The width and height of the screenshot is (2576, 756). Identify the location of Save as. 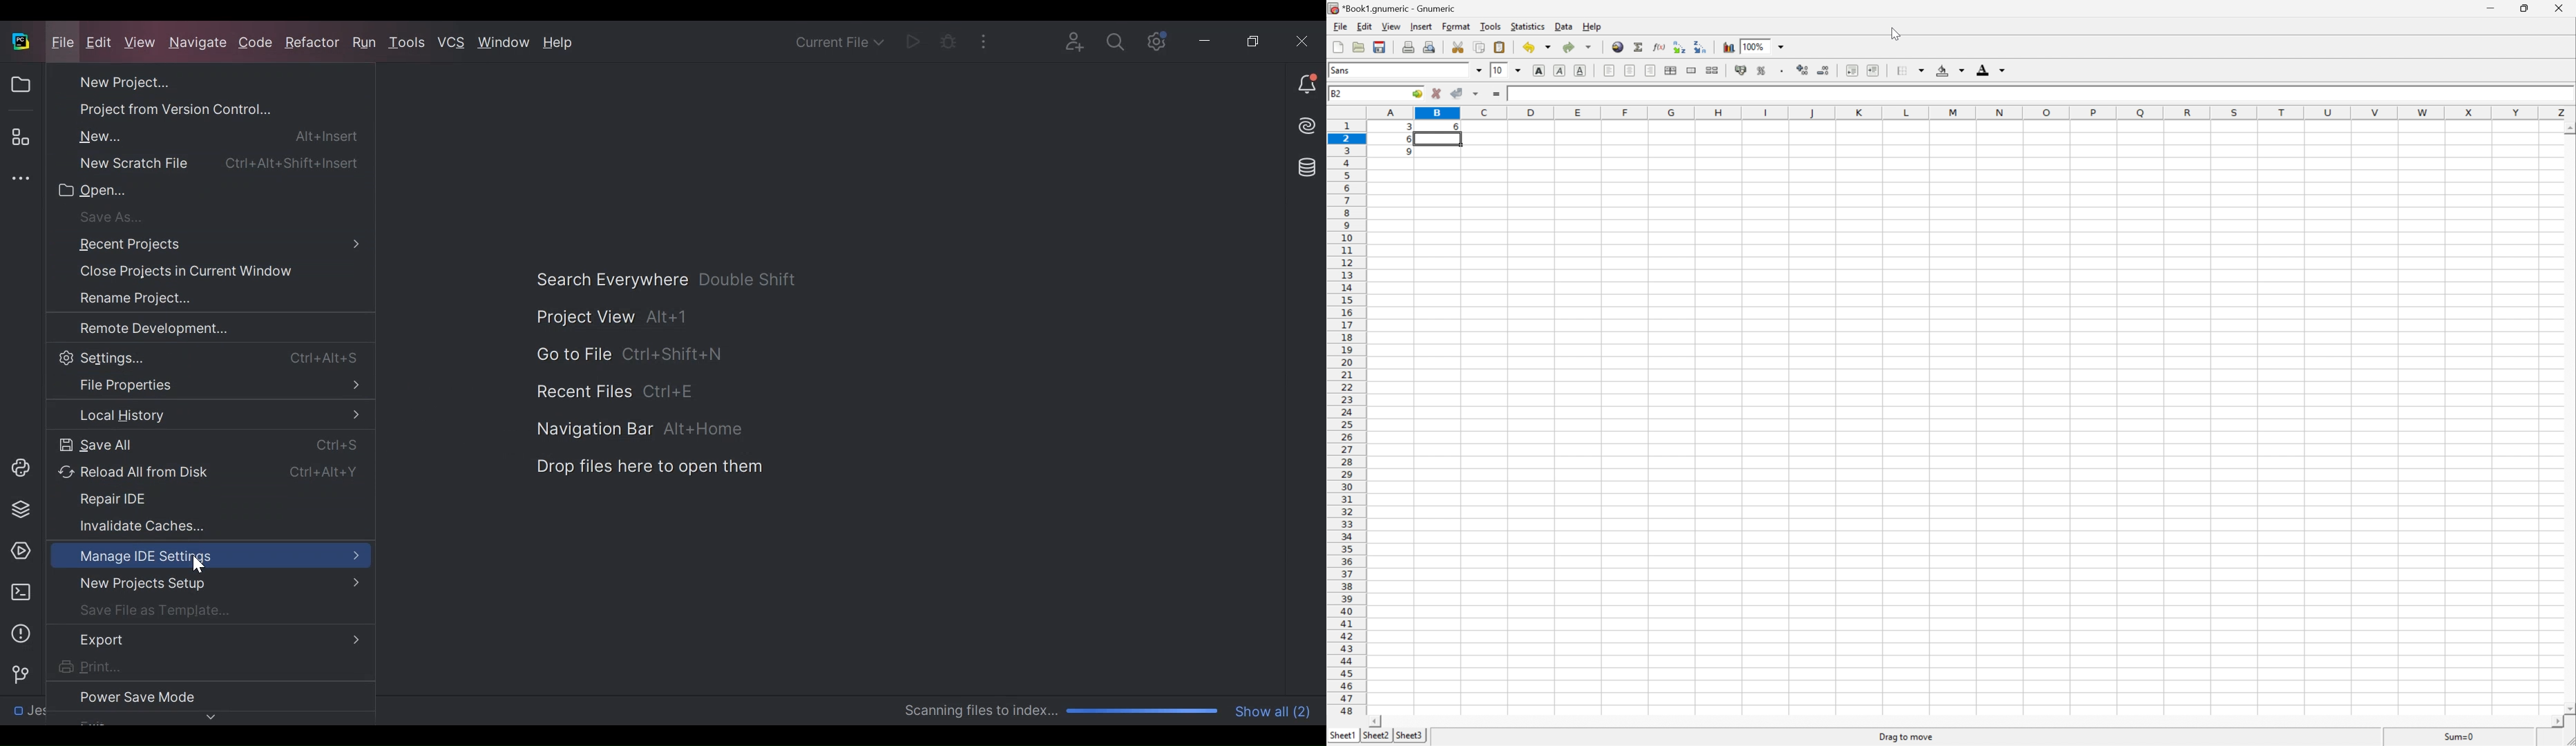
(192, 217).